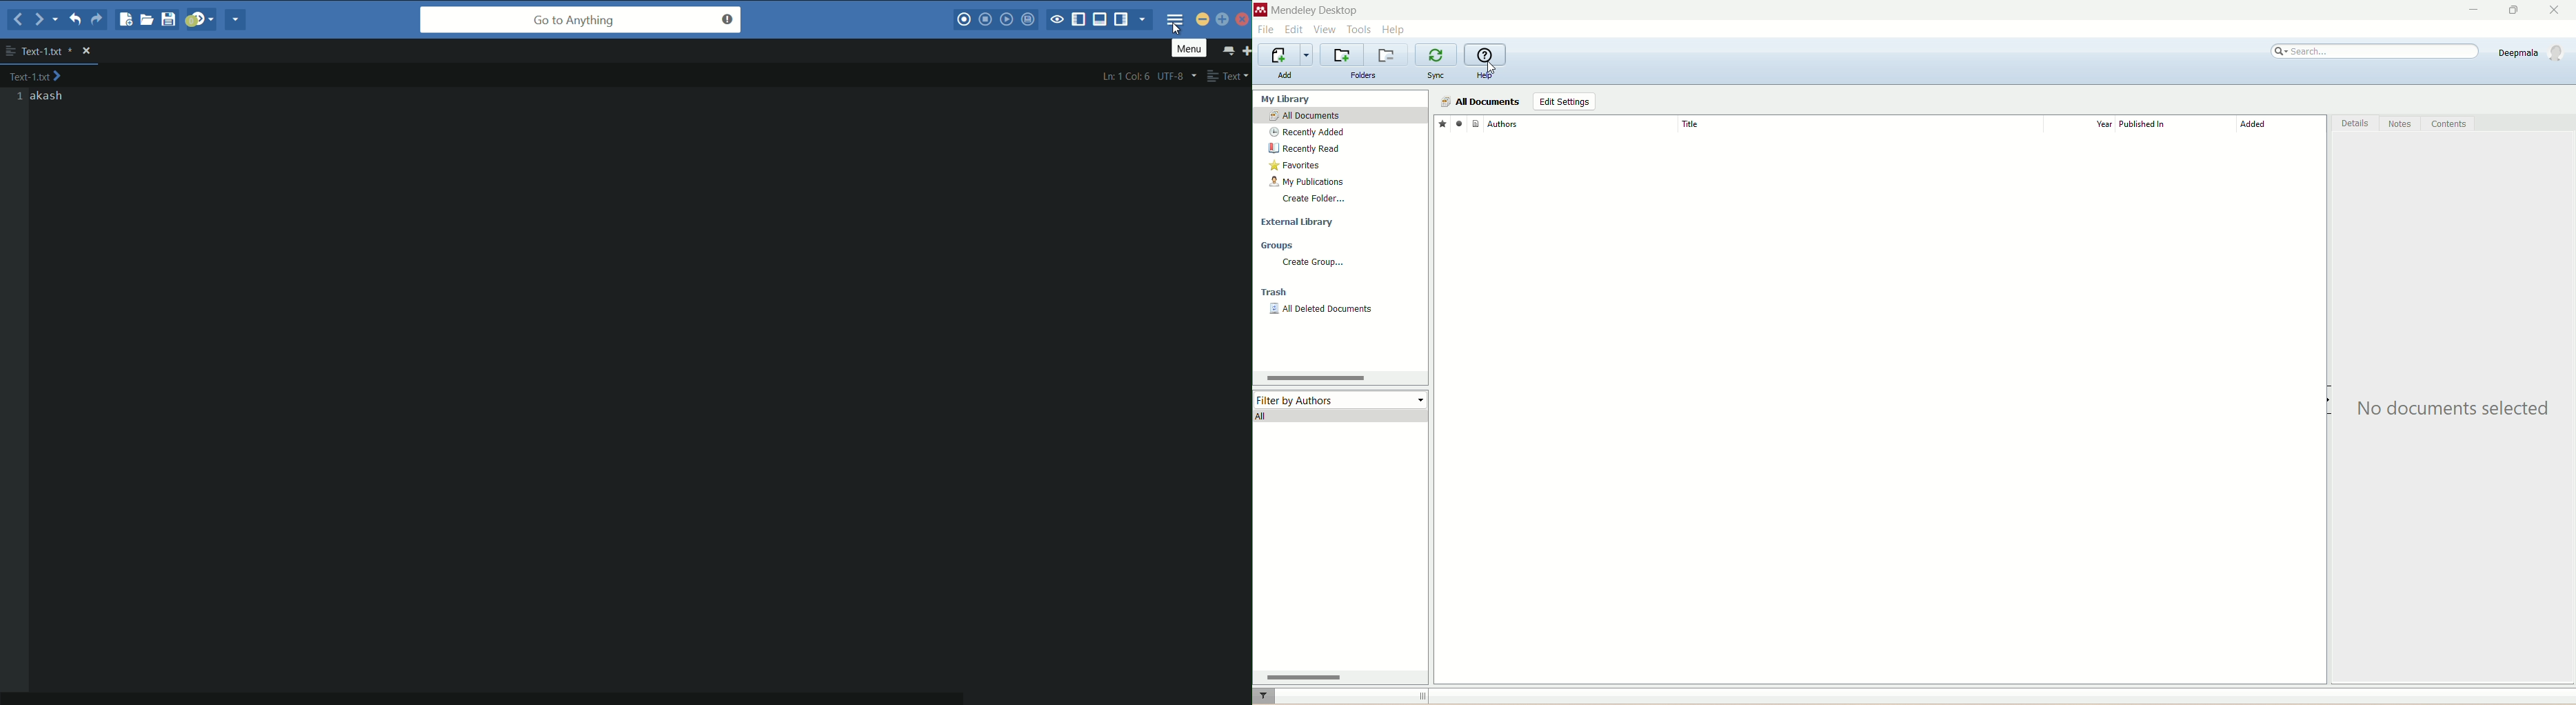 The height and width of the screenshot is (728, 2576). Describe the element at coordinates (1473, 124) in the screenshot. I see `document` at that location.